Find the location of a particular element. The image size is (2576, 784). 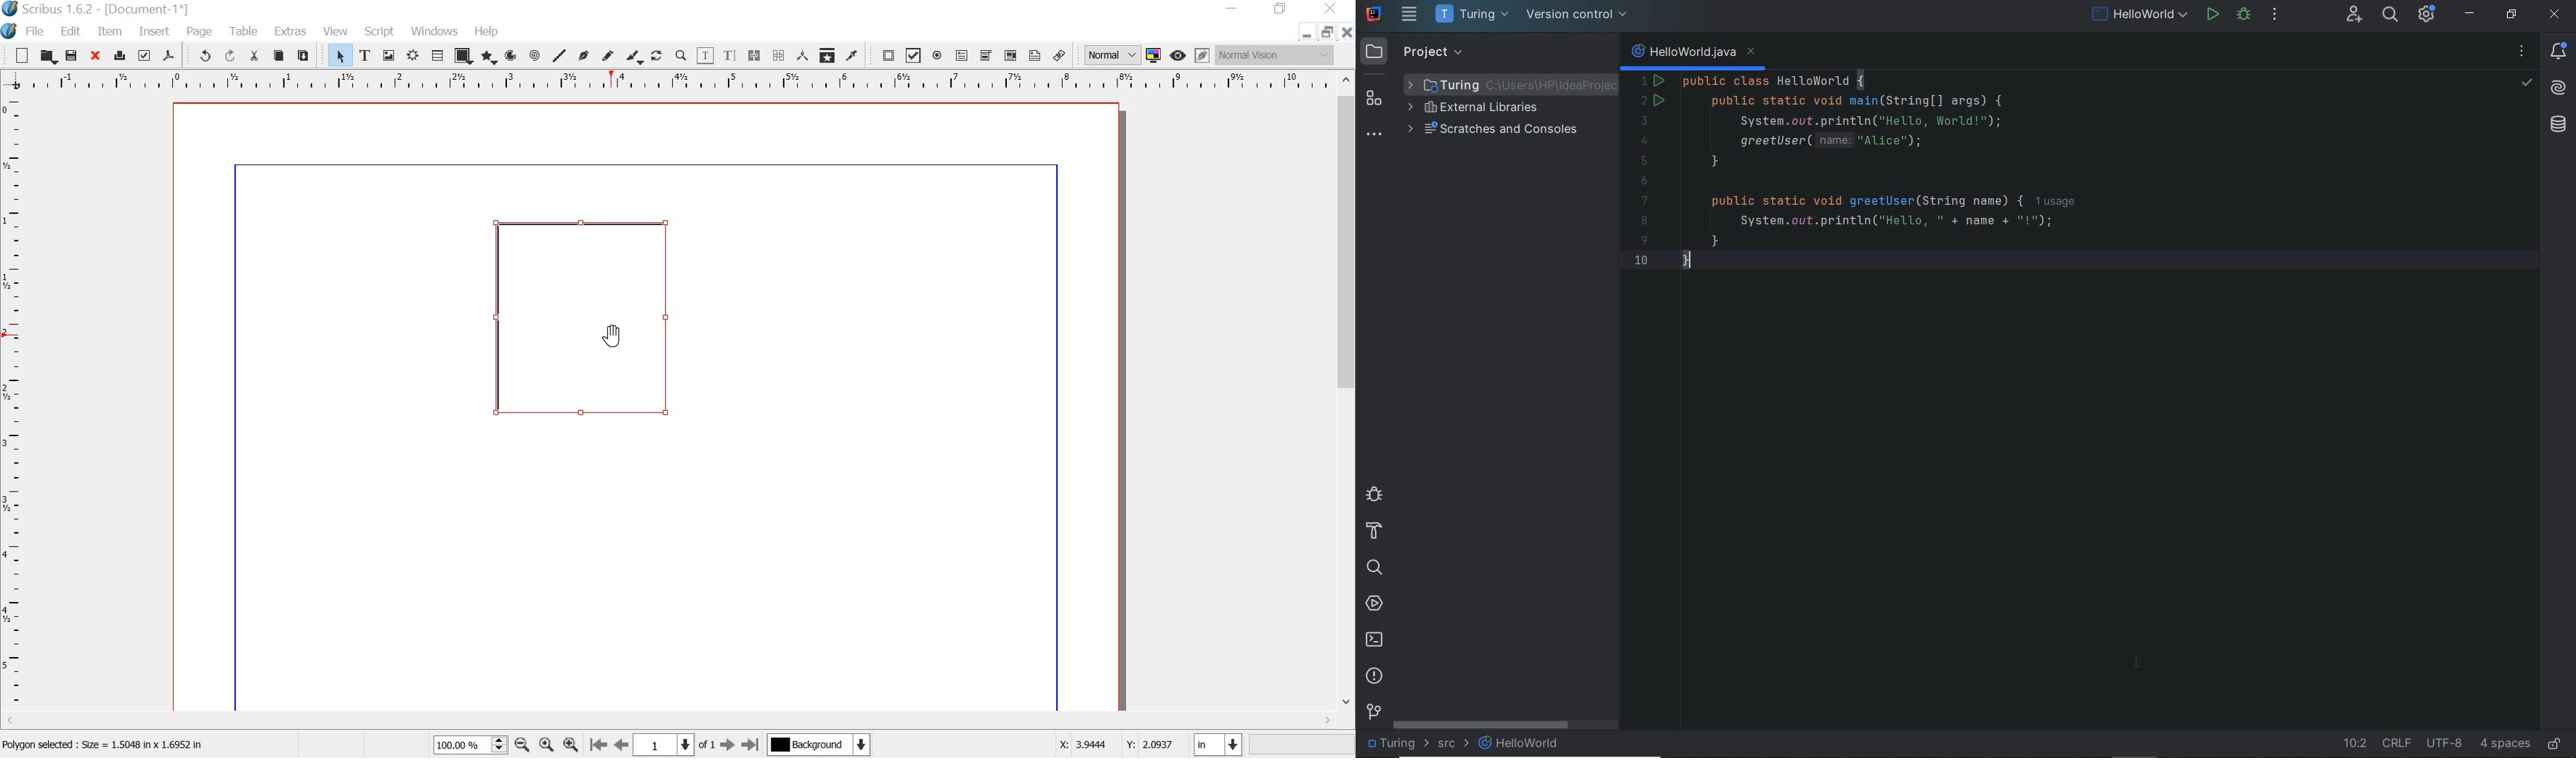

system logo is located at coordinates (10, 30).